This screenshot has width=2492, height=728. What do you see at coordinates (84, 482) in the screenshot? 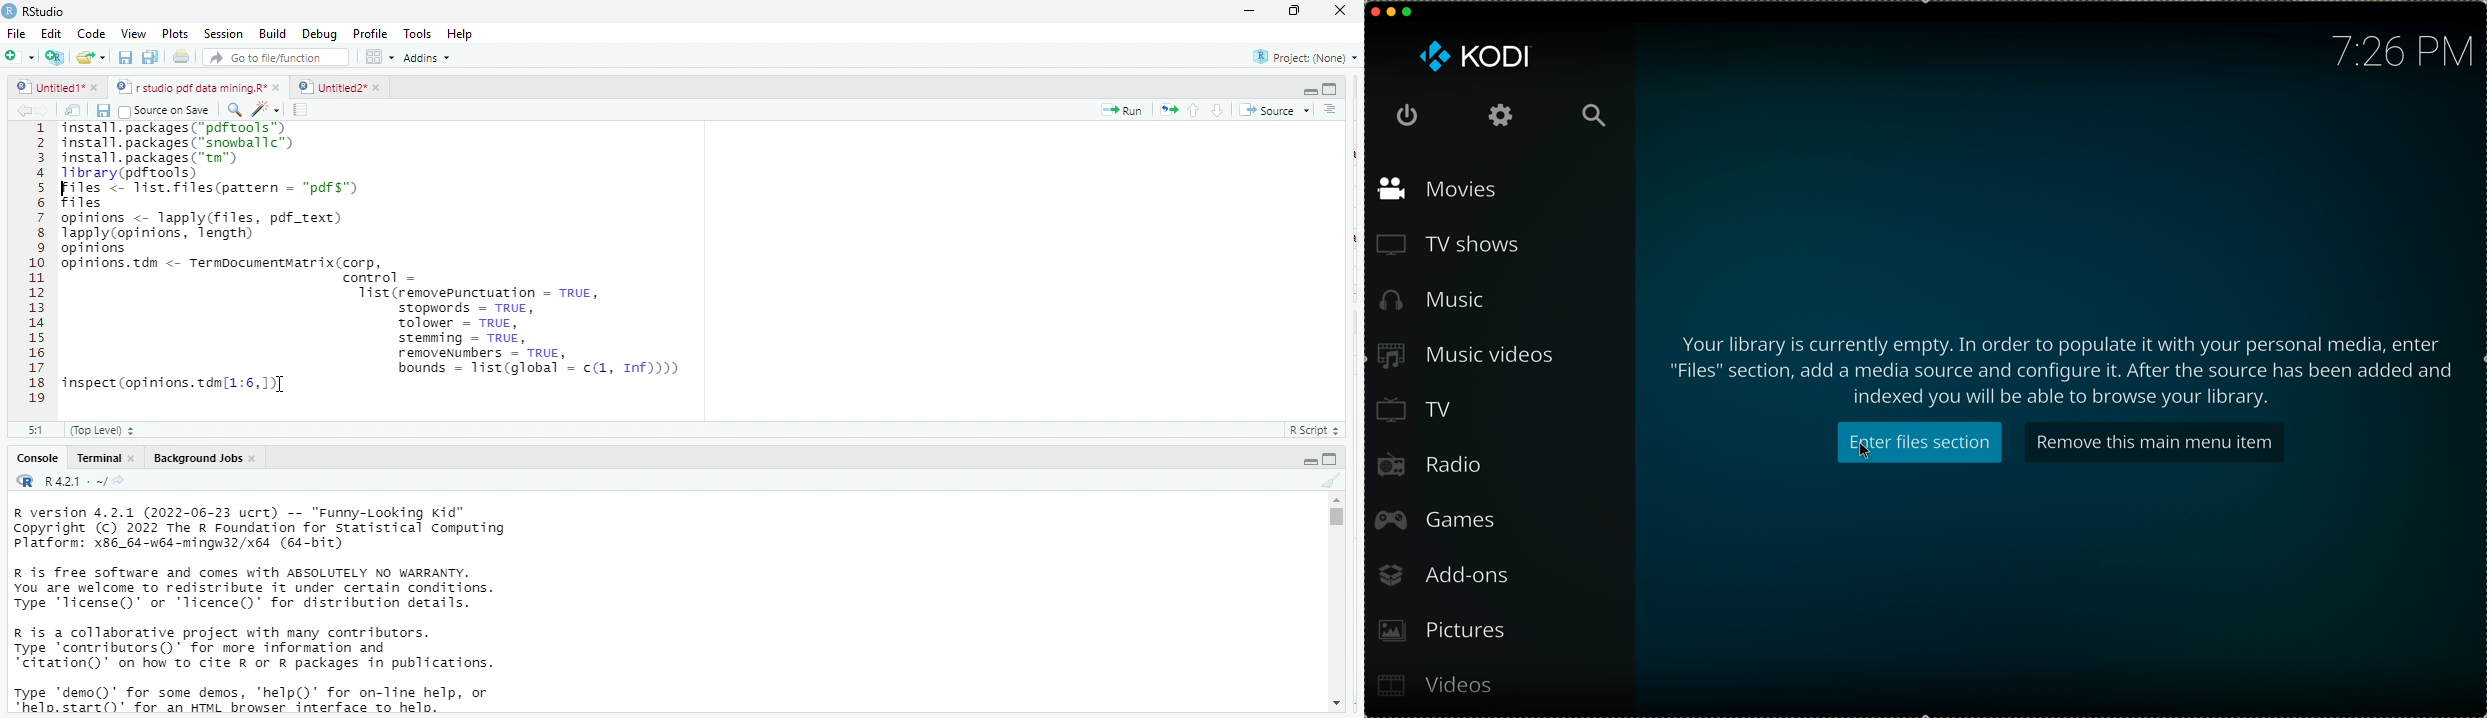
I see `R421: ~/` at bounding box center [84, 482].